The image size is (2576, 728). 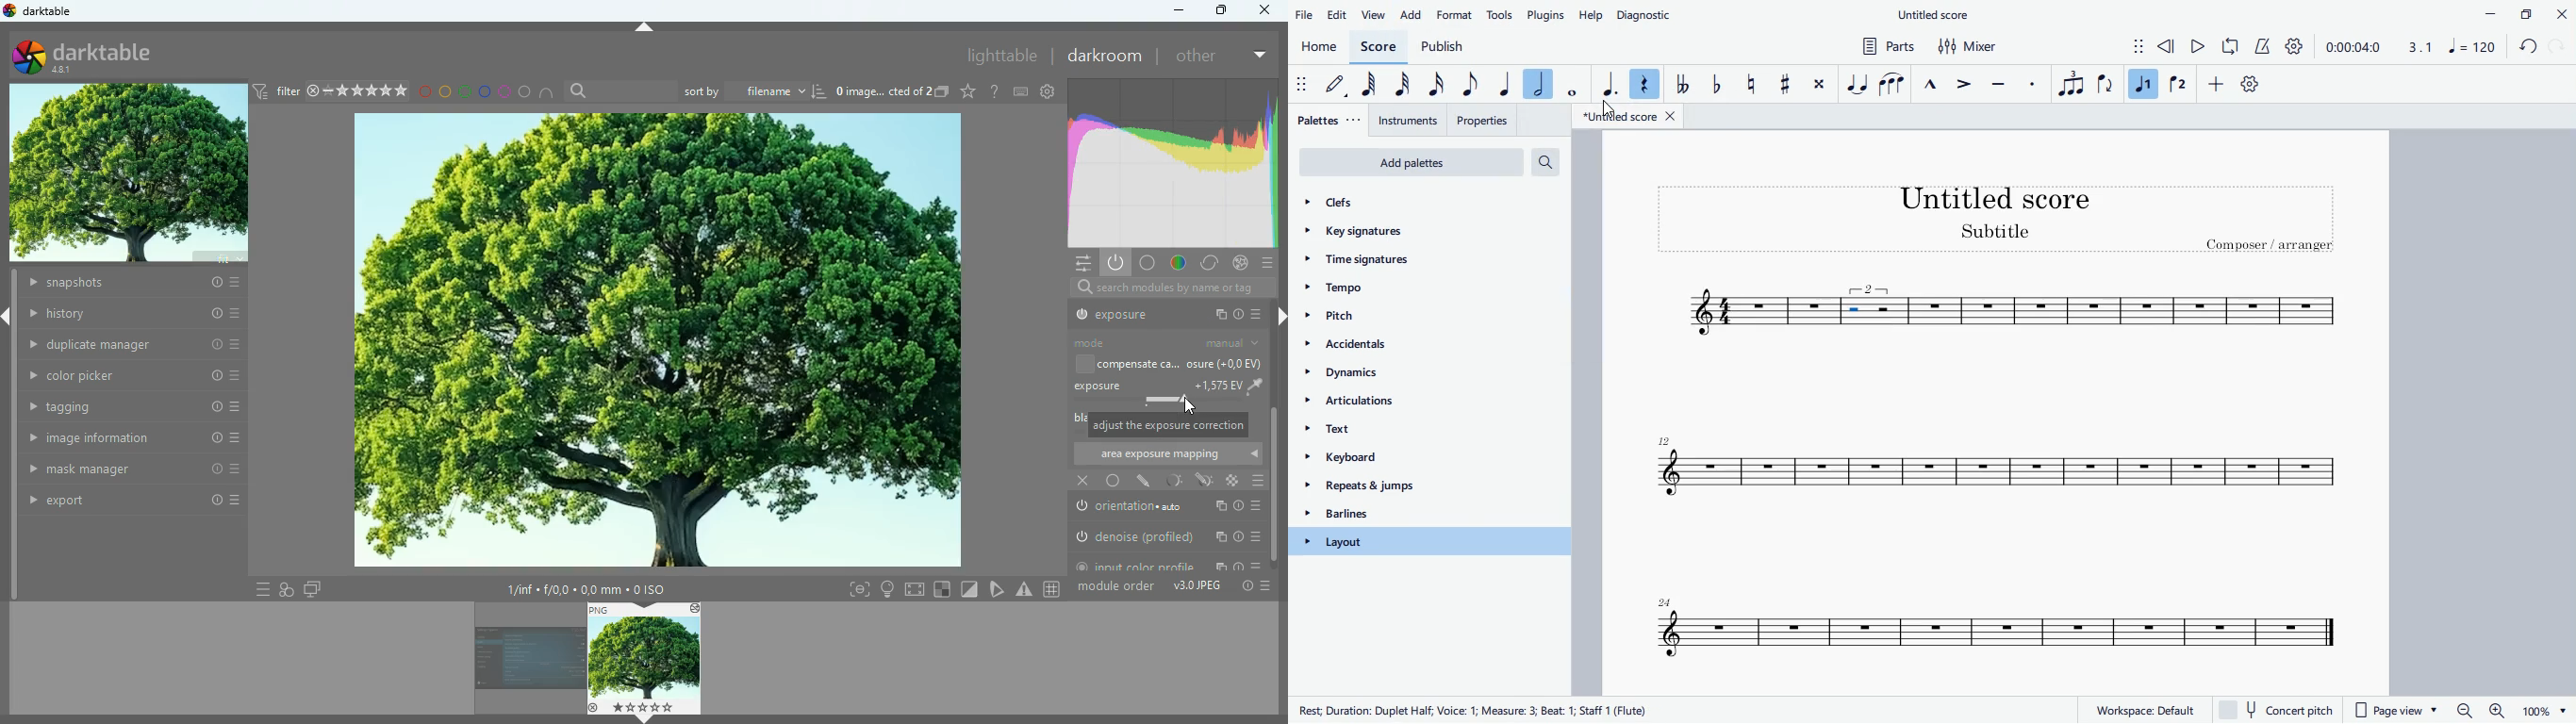 What do you see at coordinates (1998, 197) in the screenshot?
I see `score title` at bounding box center [1998, 197].